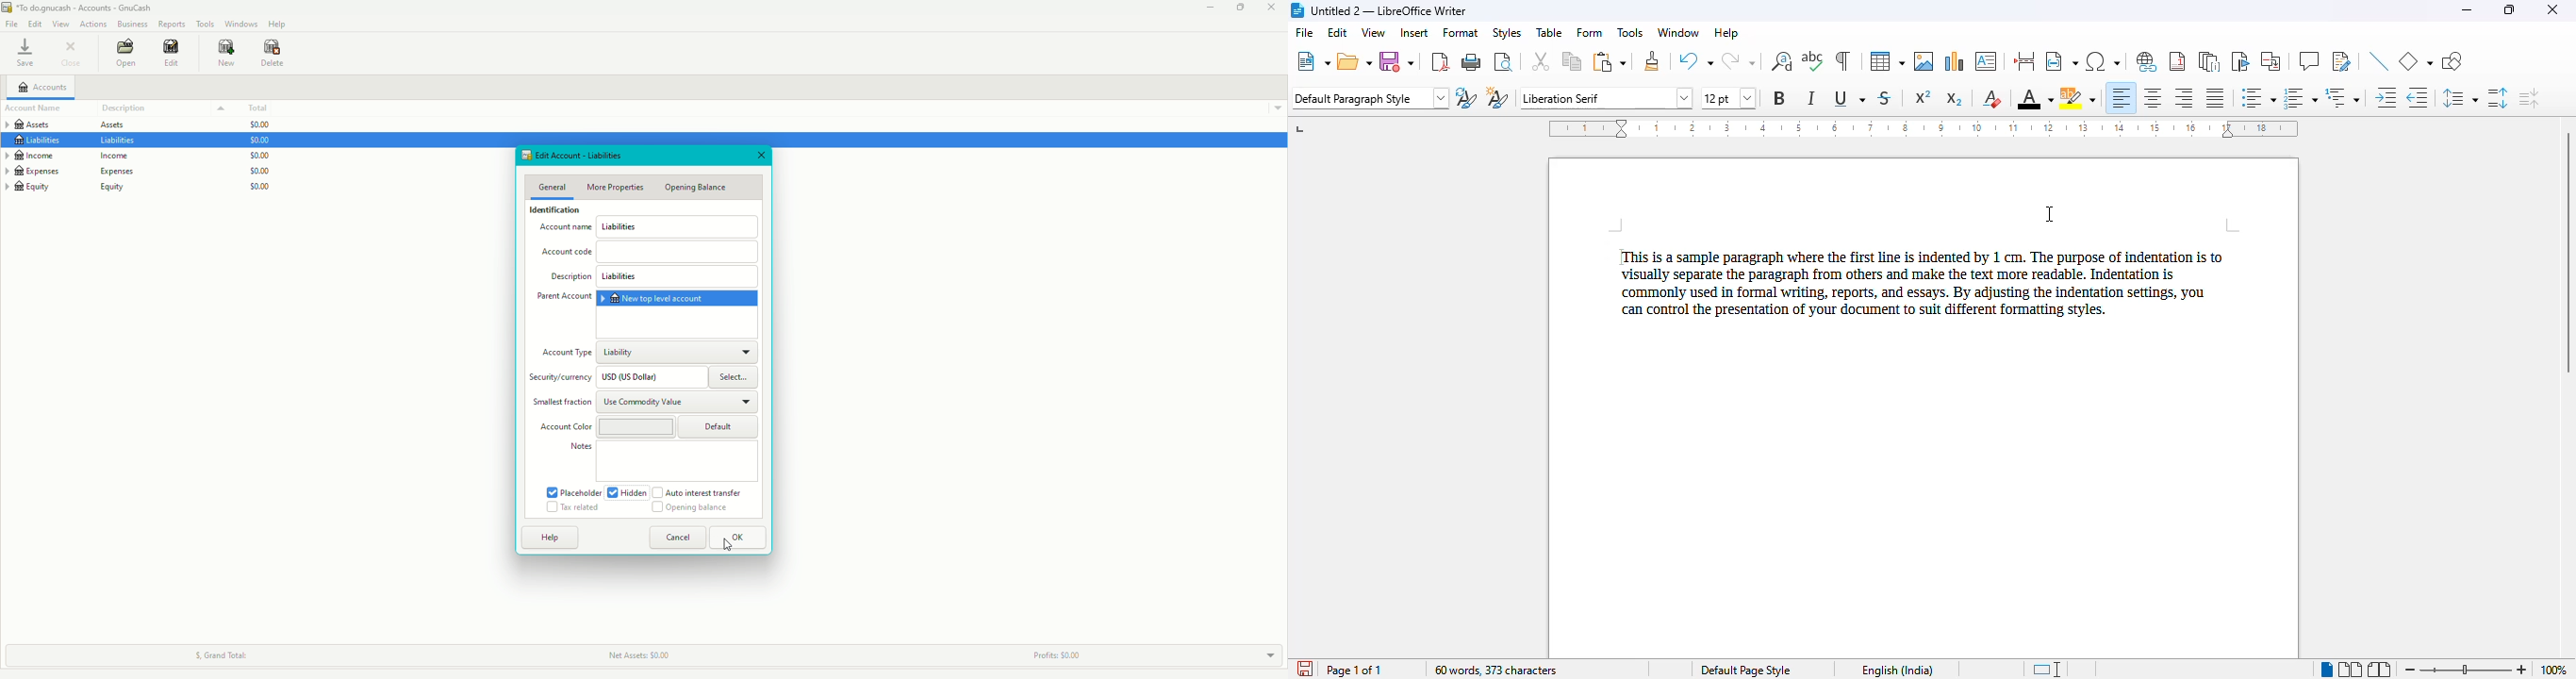 The image size is (2576, 700). I want to click on vertical scroll bar, so click(2568, 252).